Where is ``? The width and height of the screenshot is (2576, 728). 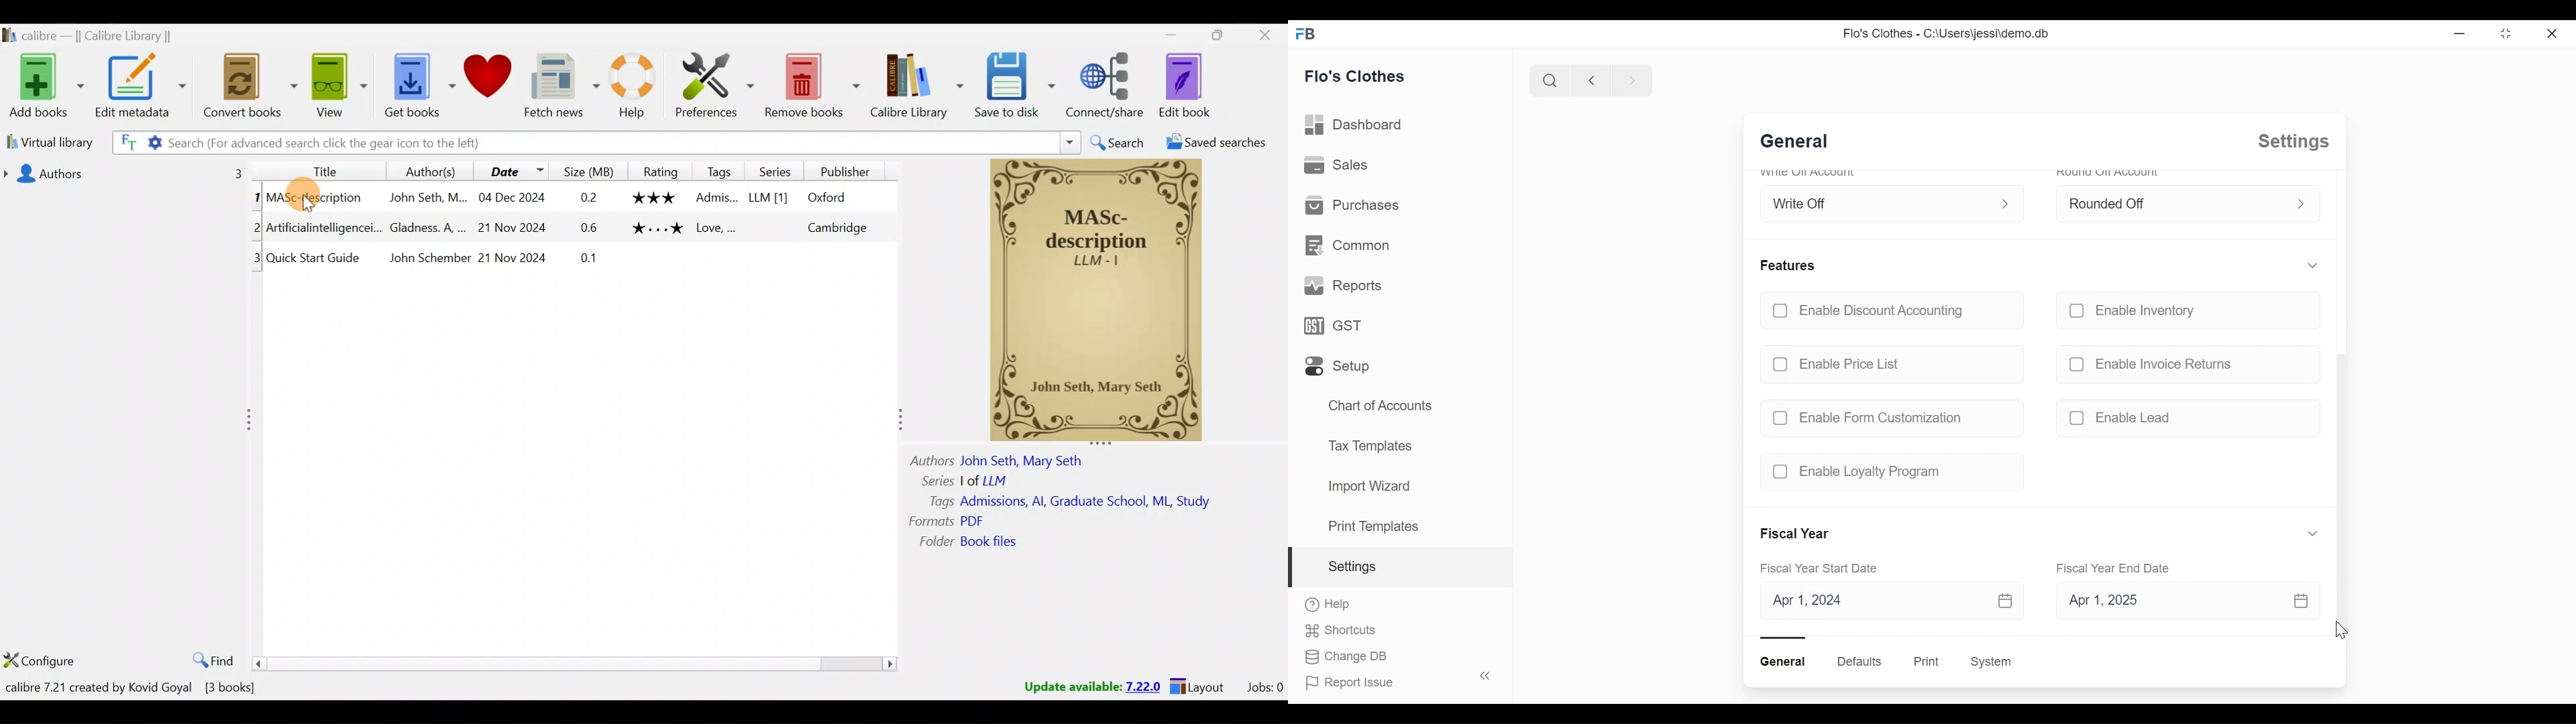  is located at coordinates (654, 198).